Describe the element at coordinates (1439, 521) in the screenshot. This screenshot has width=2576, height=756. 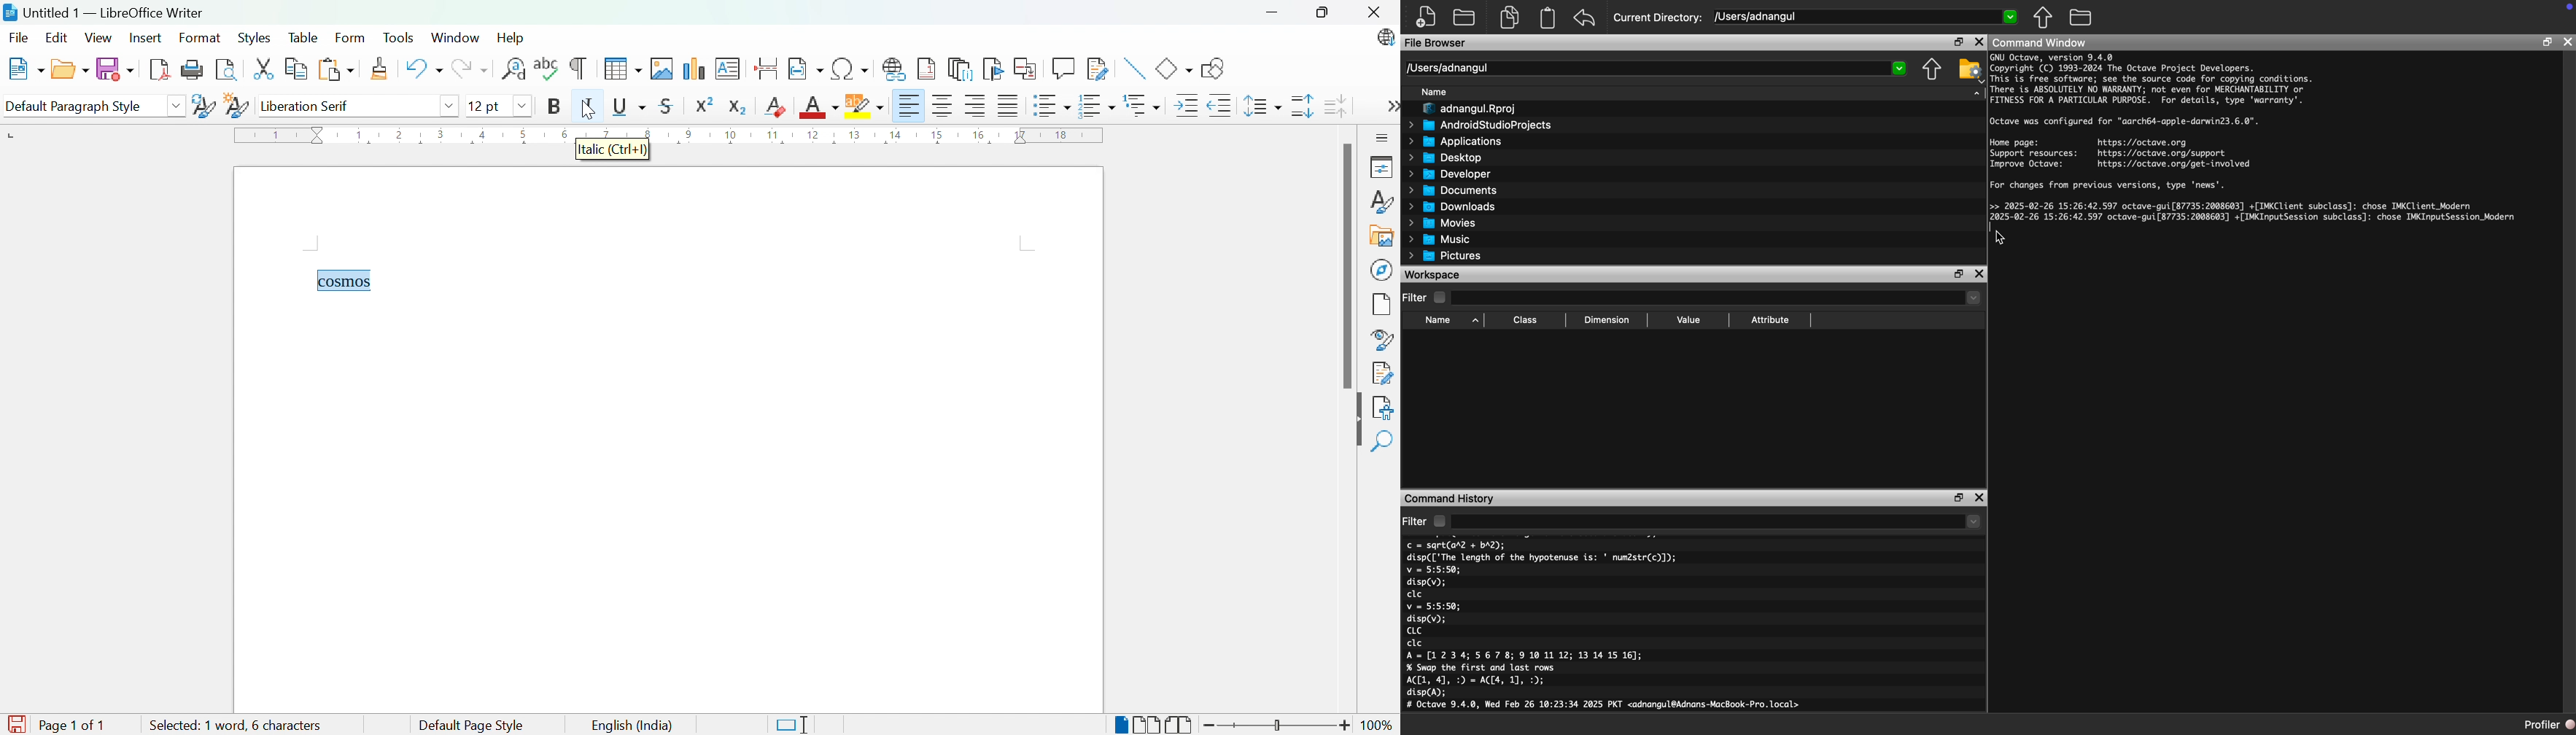
I see `Checkbox` at that location.